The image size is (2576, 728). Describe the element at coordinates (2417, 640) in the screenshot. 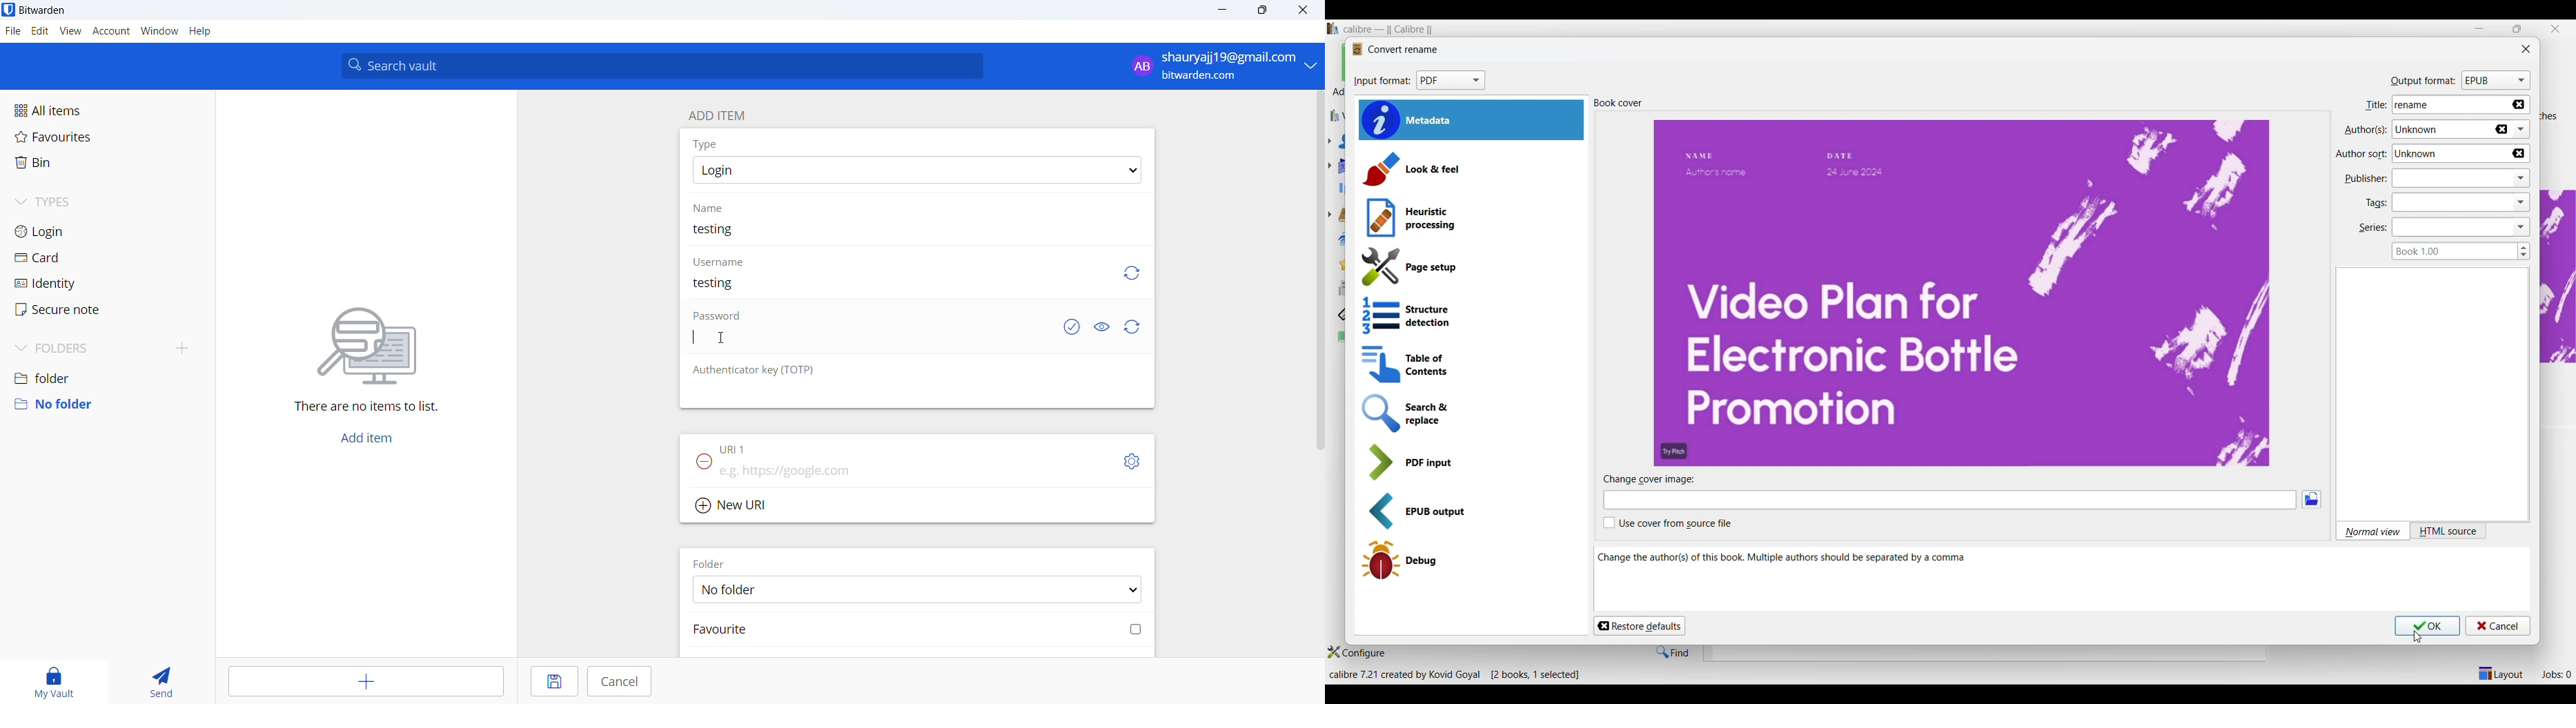

I see `cursor` at that location.